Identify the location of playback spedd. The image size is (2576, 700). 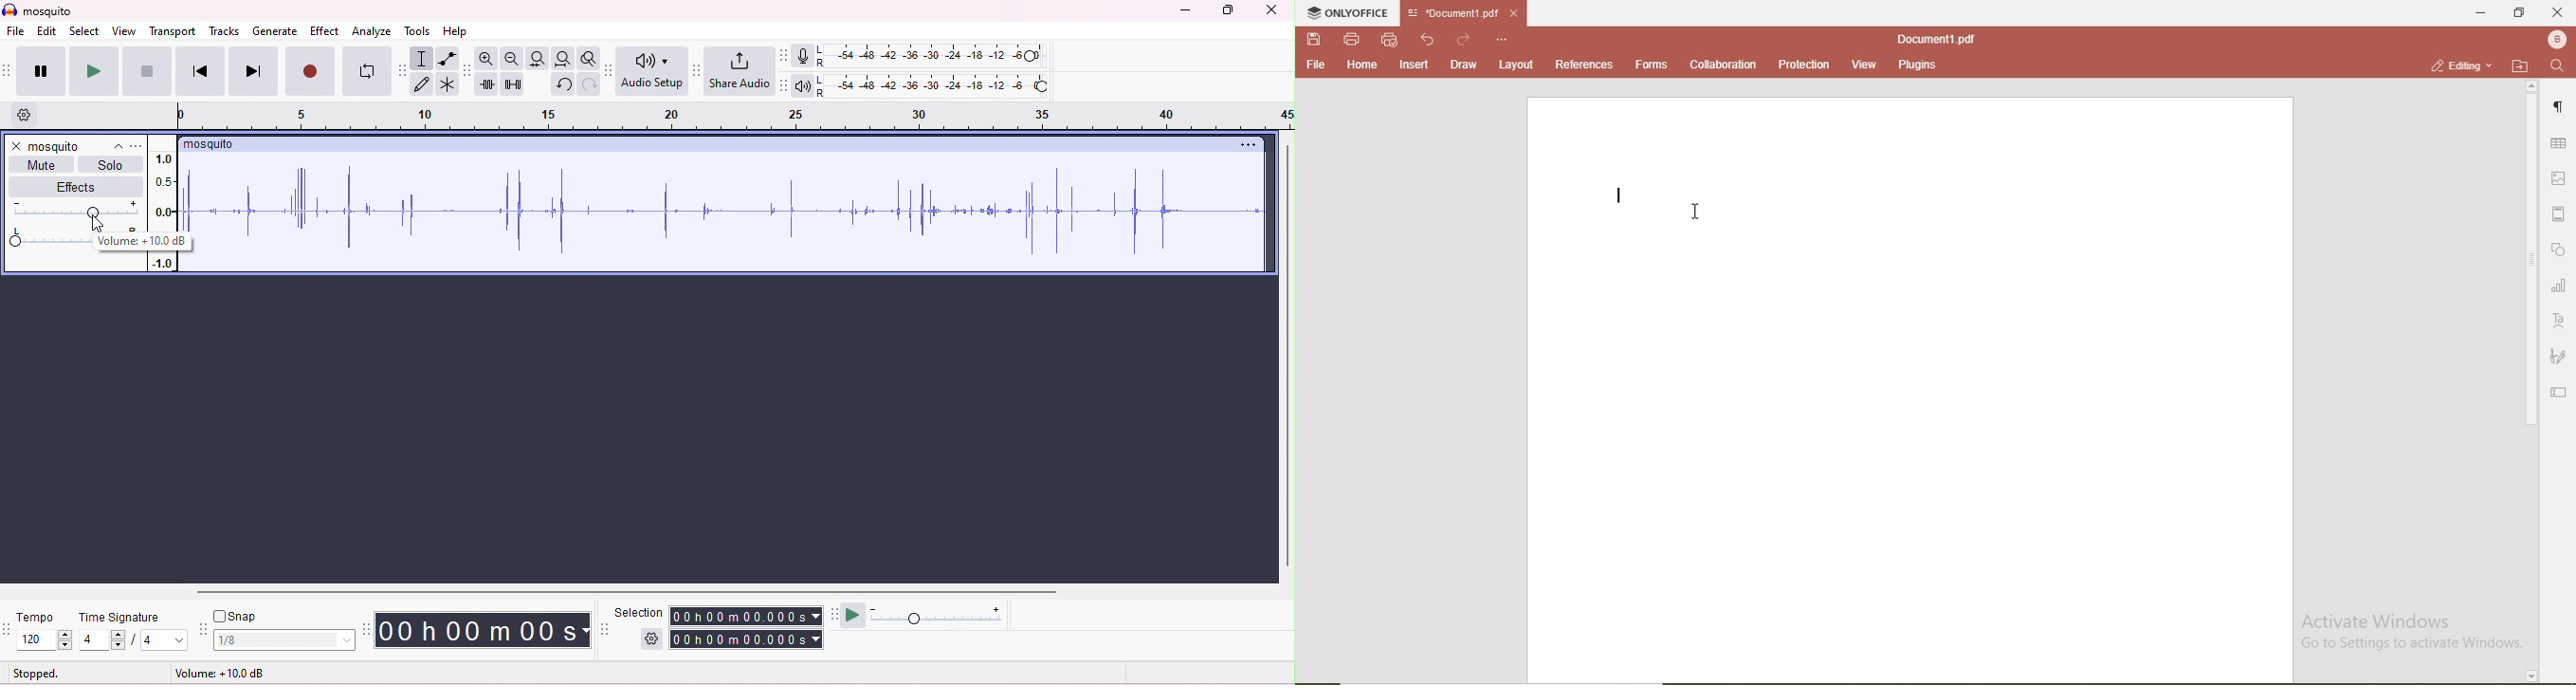
(940, 617).